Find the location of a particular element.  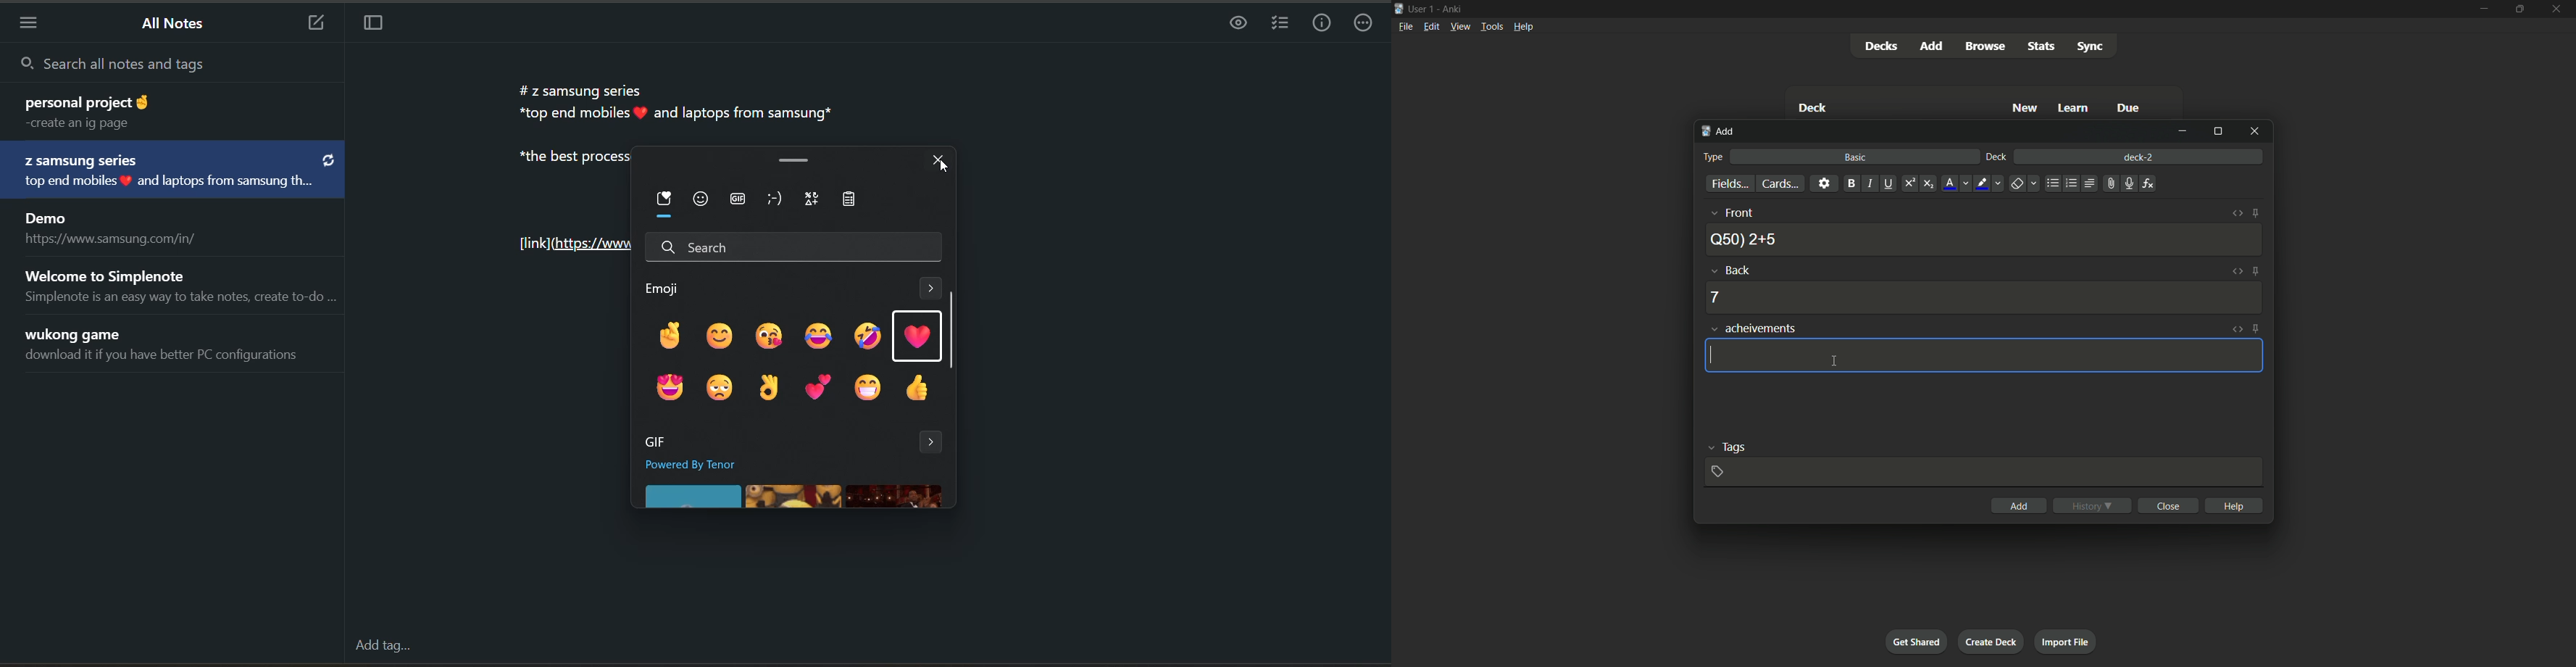

decks is located at coordinates (1880, 46).